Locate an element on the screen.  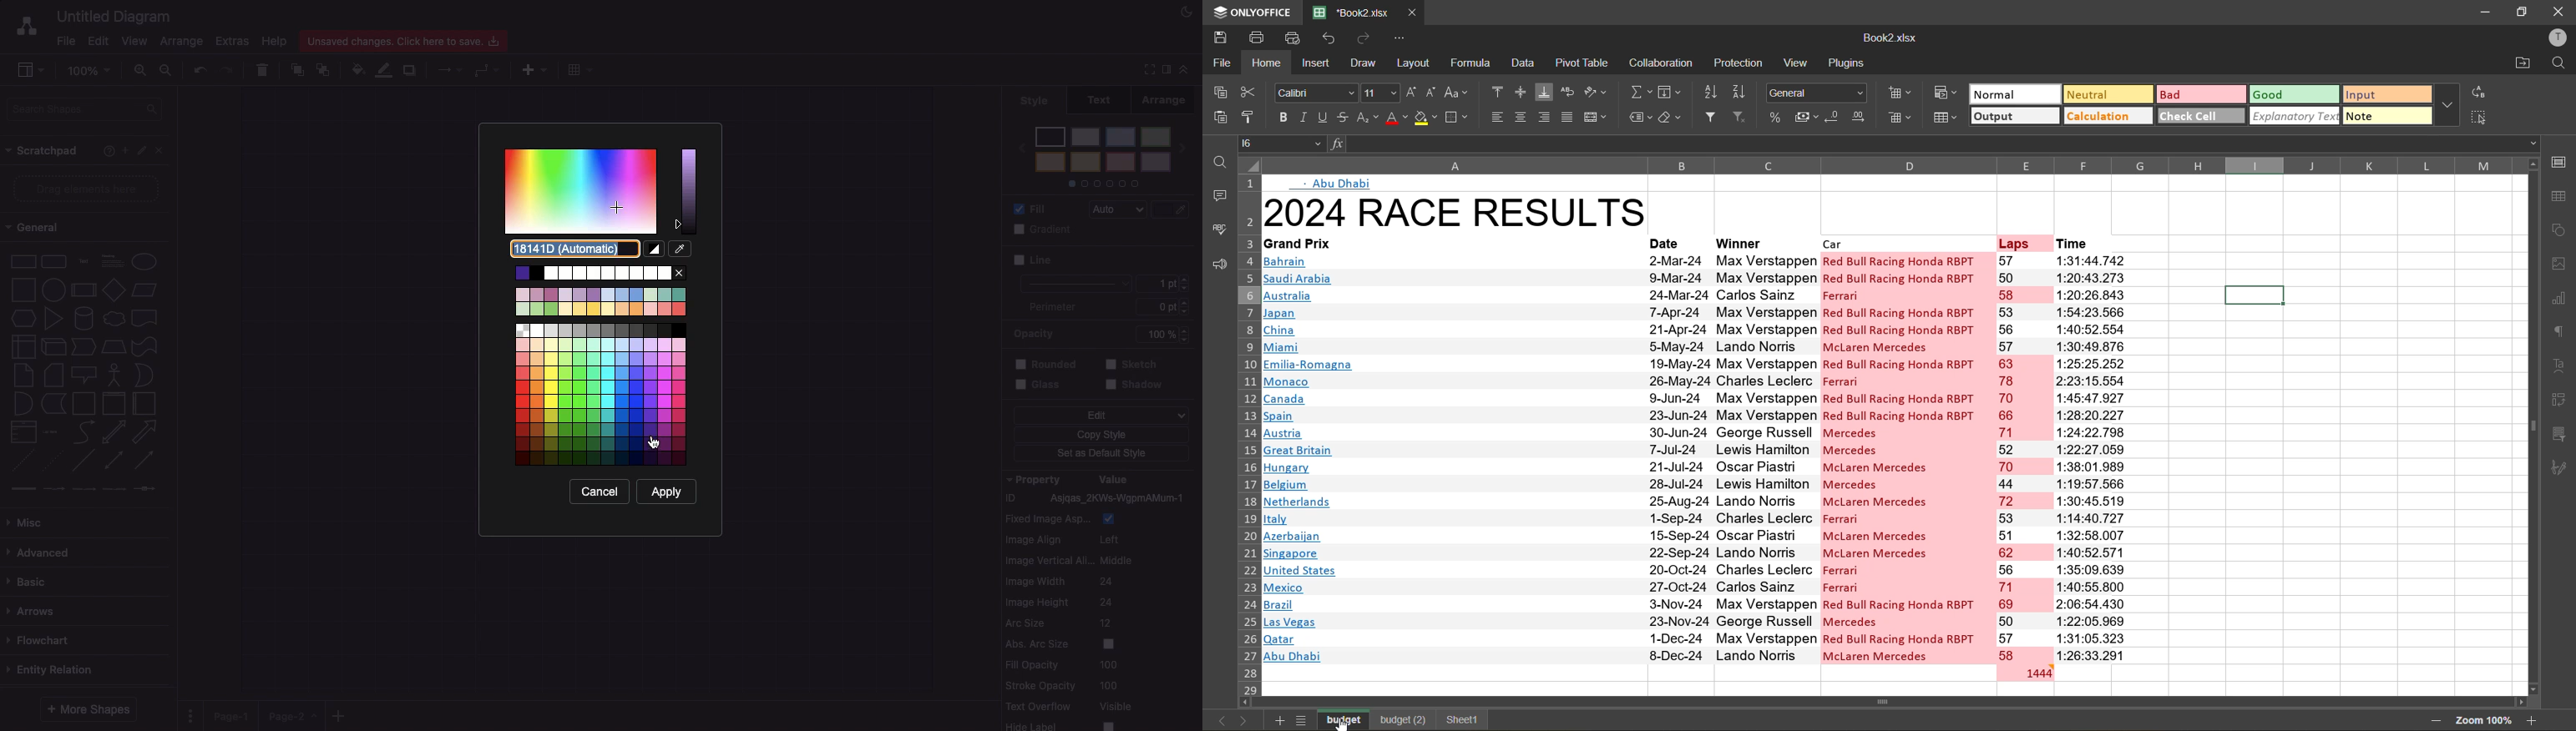
Edit is located at coordinates (142, 151).